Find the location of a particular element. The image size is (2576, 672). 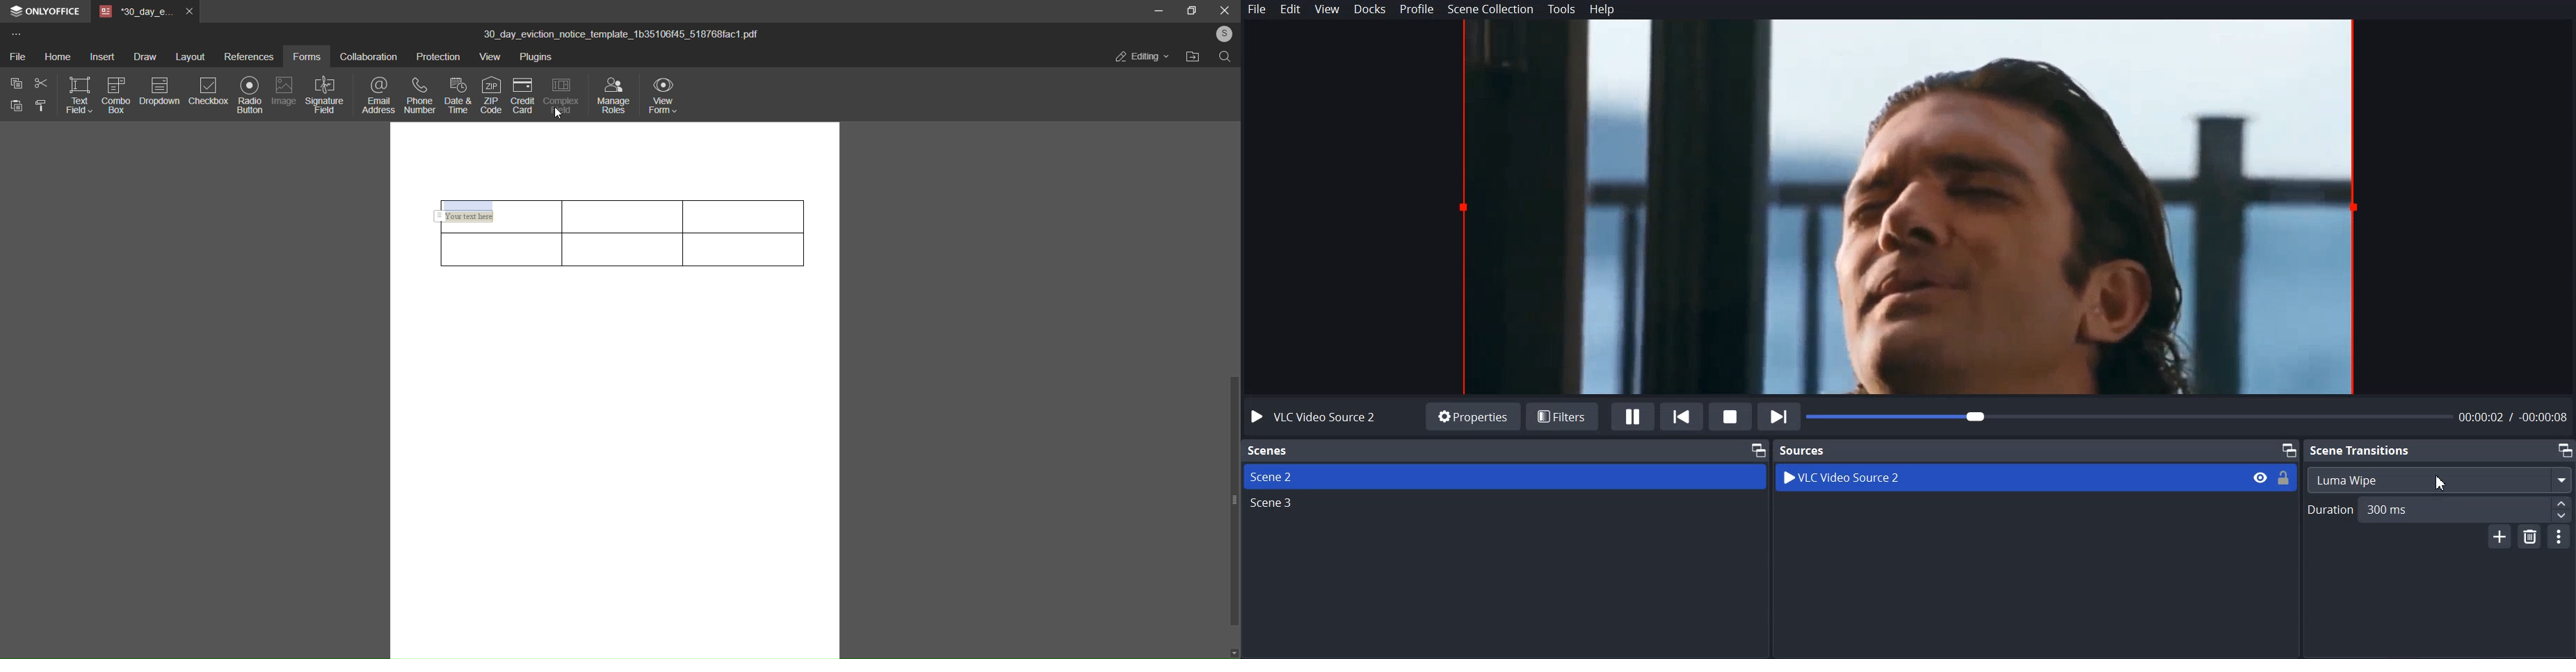

Video Timeline is located at coordinates (2190, 418).